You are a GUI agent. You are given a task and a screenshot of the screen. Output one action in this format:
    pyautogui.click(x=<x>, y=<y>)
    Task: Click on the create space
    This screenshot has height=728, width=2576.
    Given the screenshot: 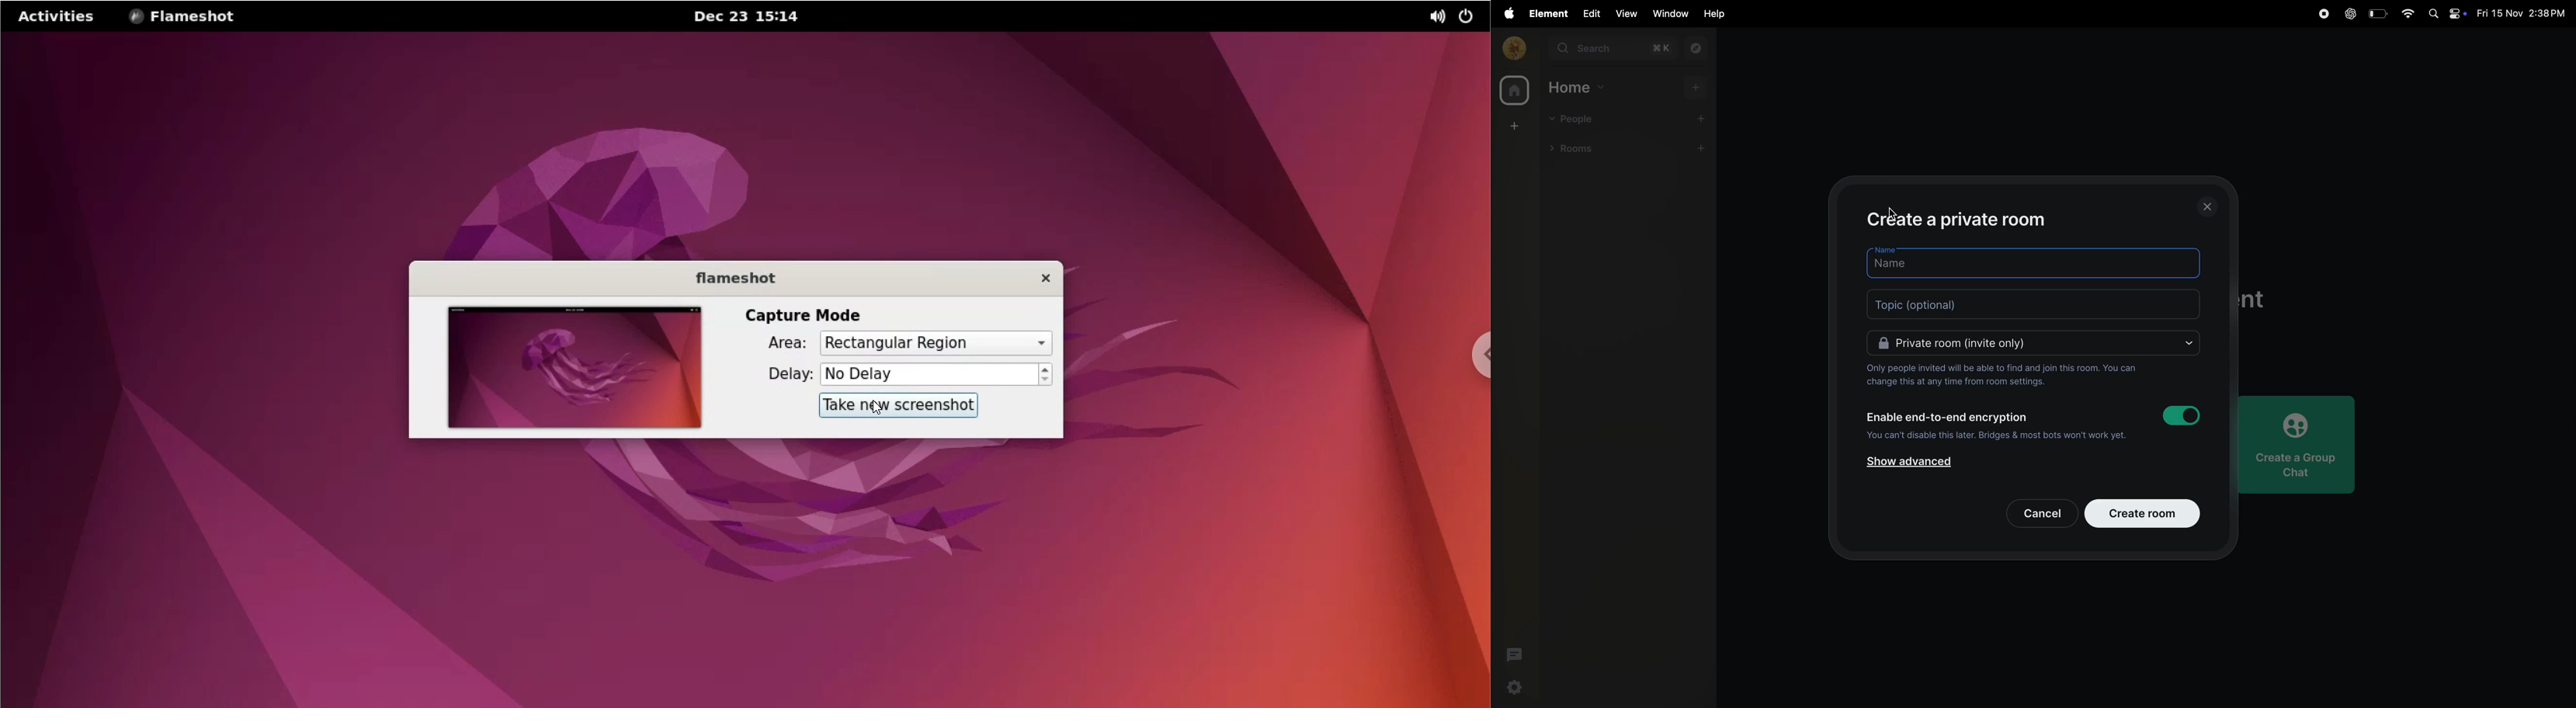 What is the action you would take?
    pyautogui.click(x=1512, y=125)
    